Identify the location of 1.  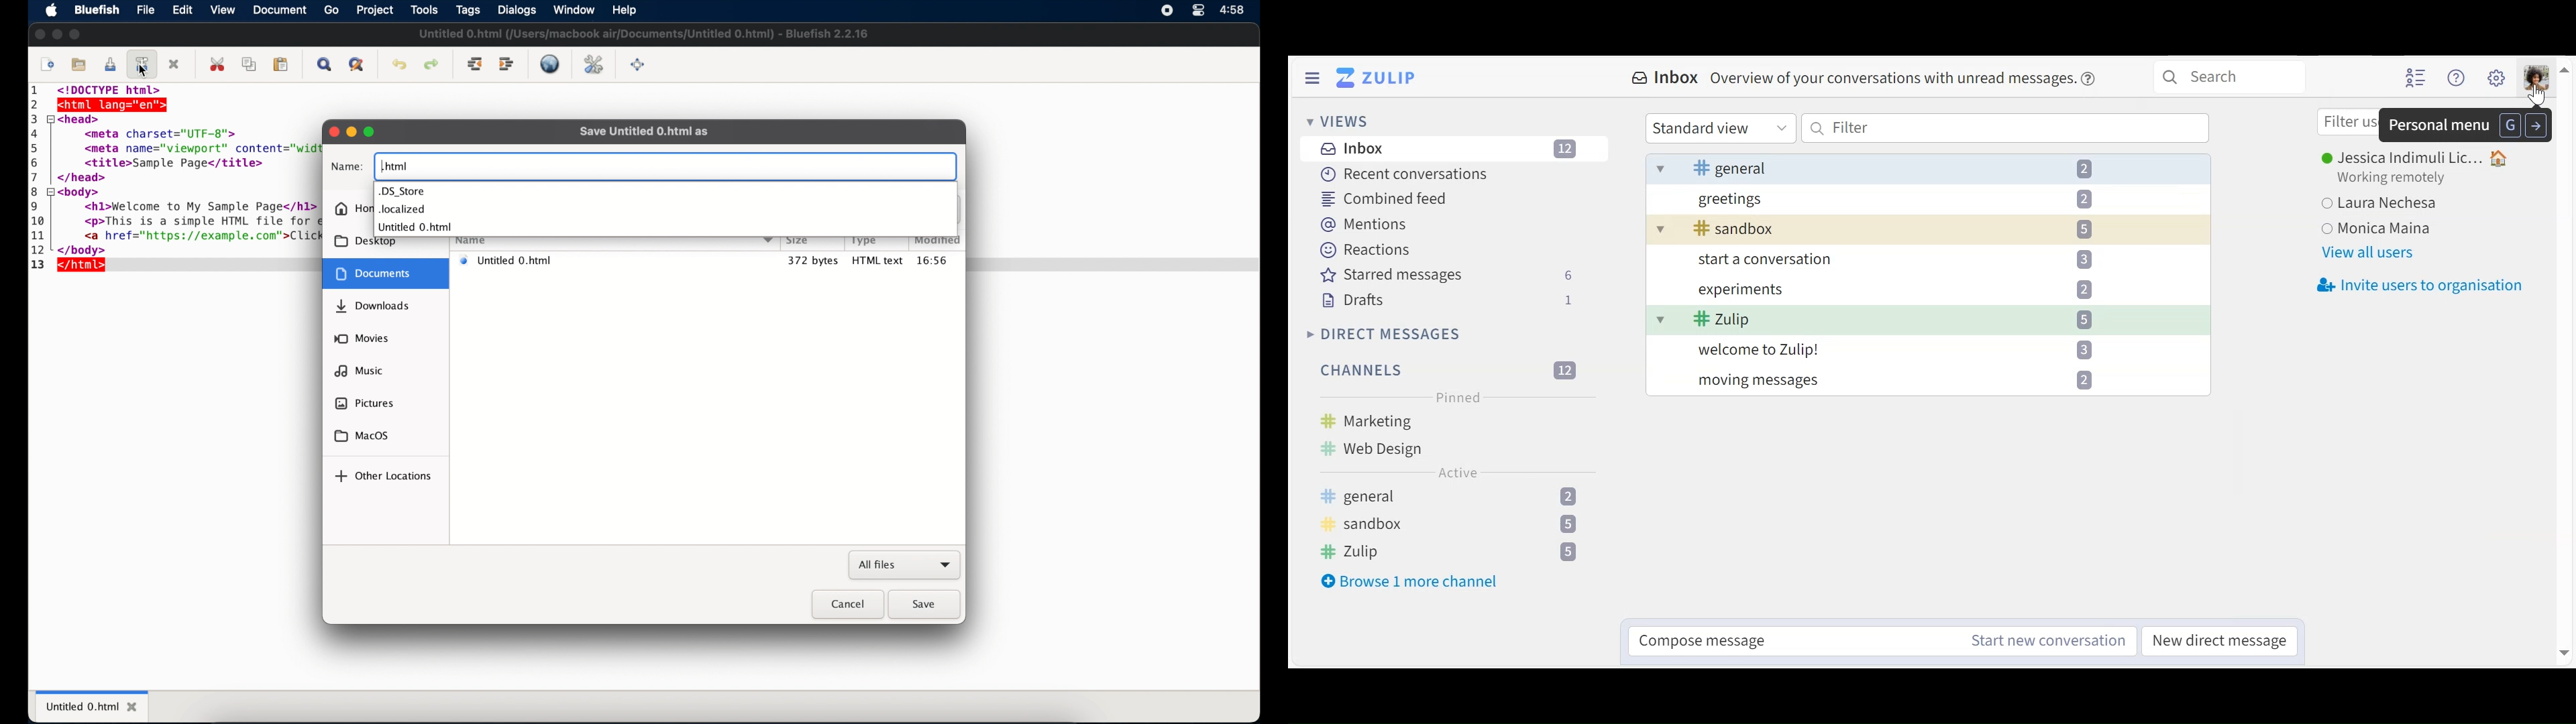
(37, 92).